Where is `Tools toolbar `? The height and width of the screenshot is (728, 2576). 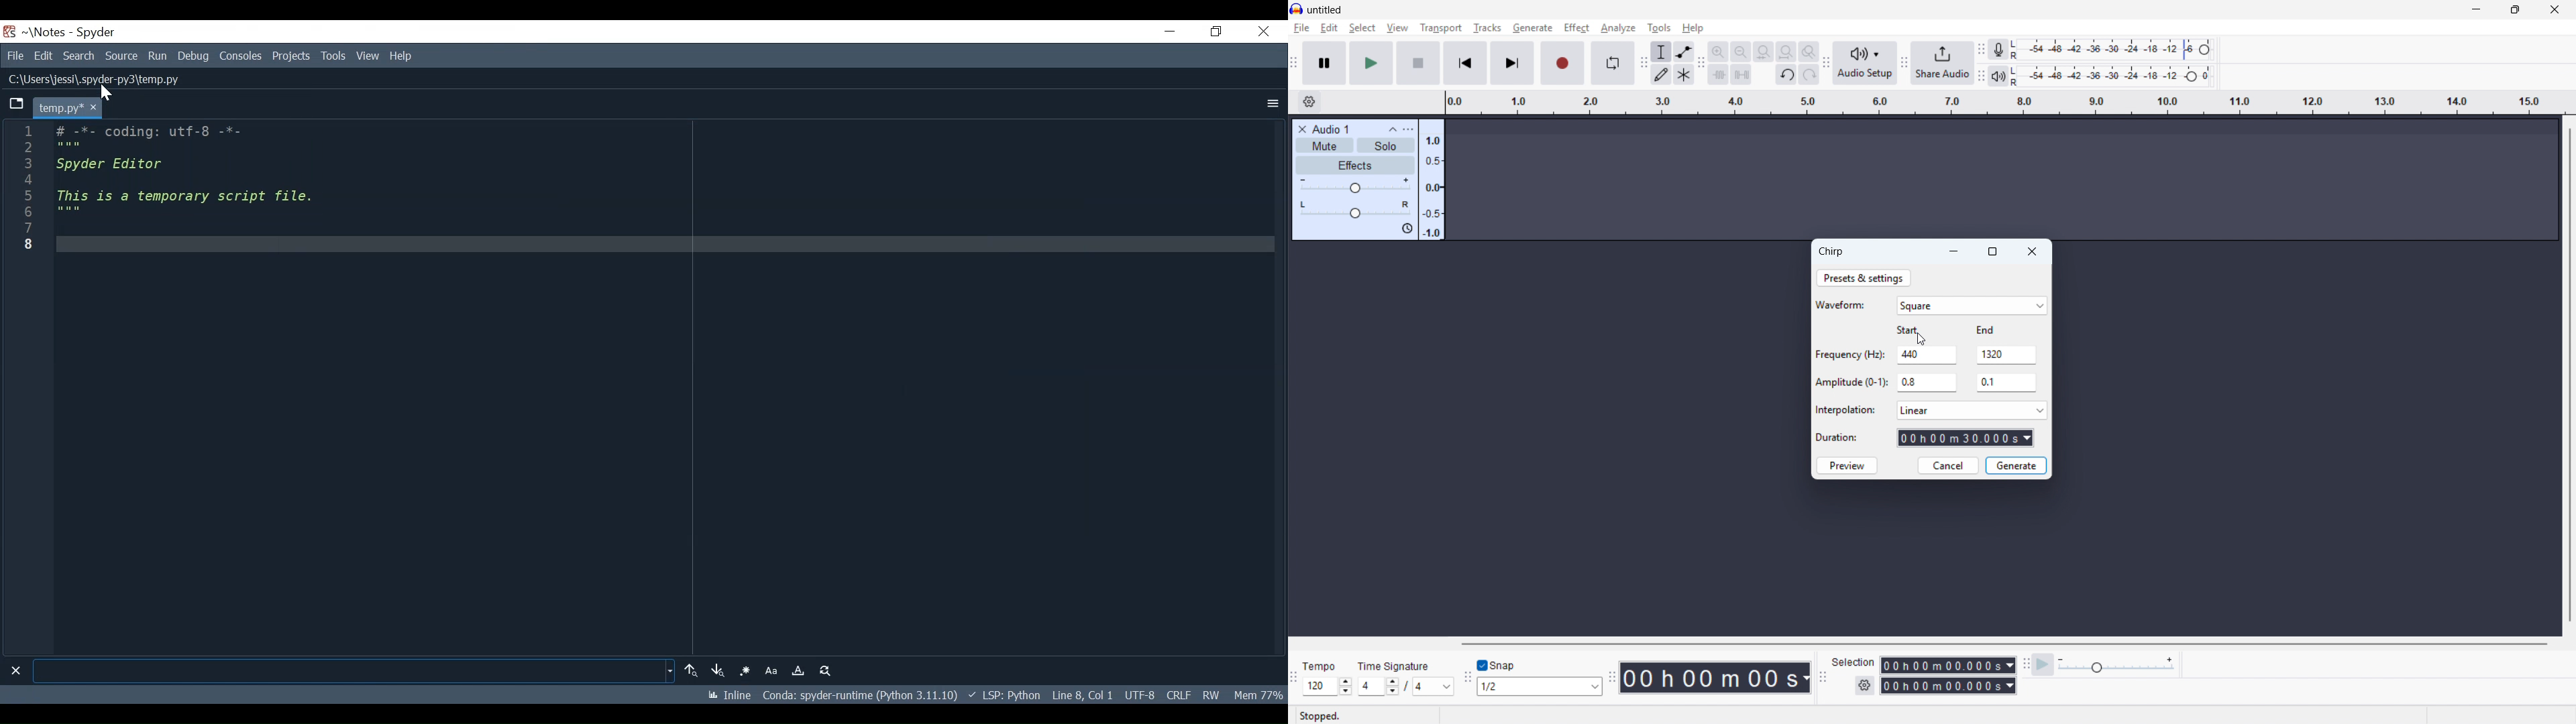 Tools toolbar  is located at coordinates (1643, 64).